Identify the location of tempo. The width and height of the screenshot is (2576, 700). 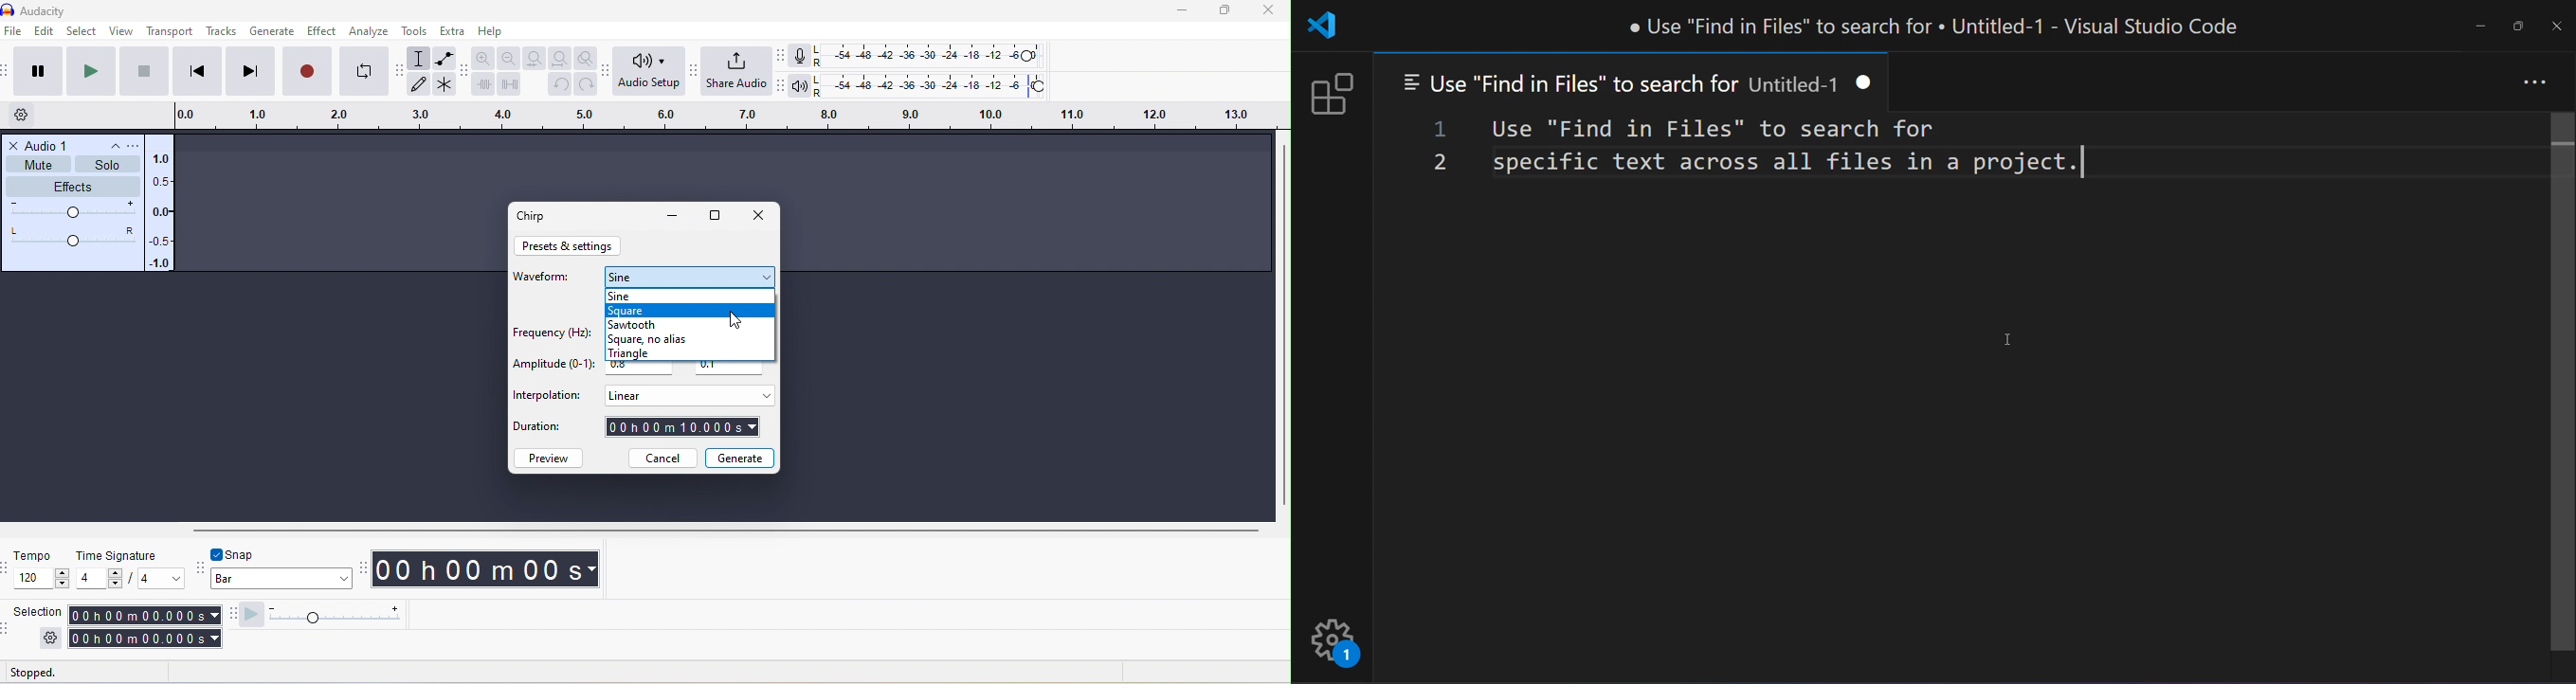
(33, 555).